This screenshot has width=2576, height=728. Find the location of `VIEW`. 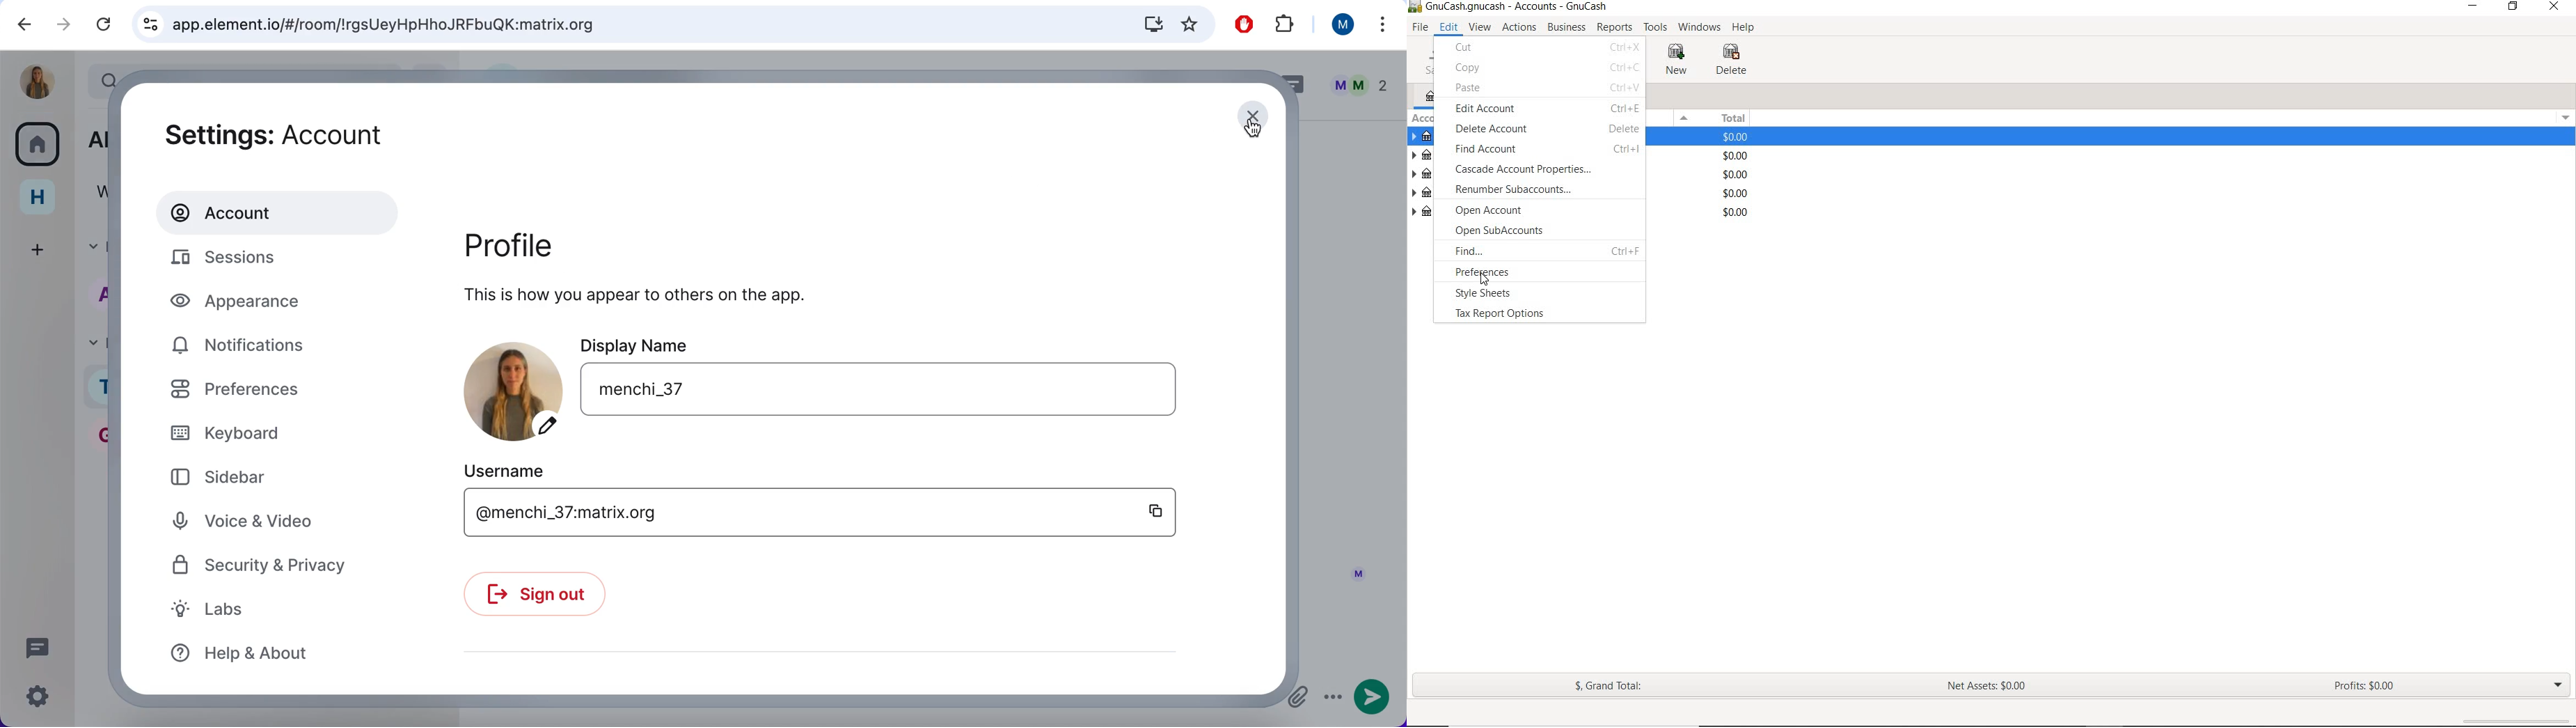

VIEW is located at coordinates (1480, 28).